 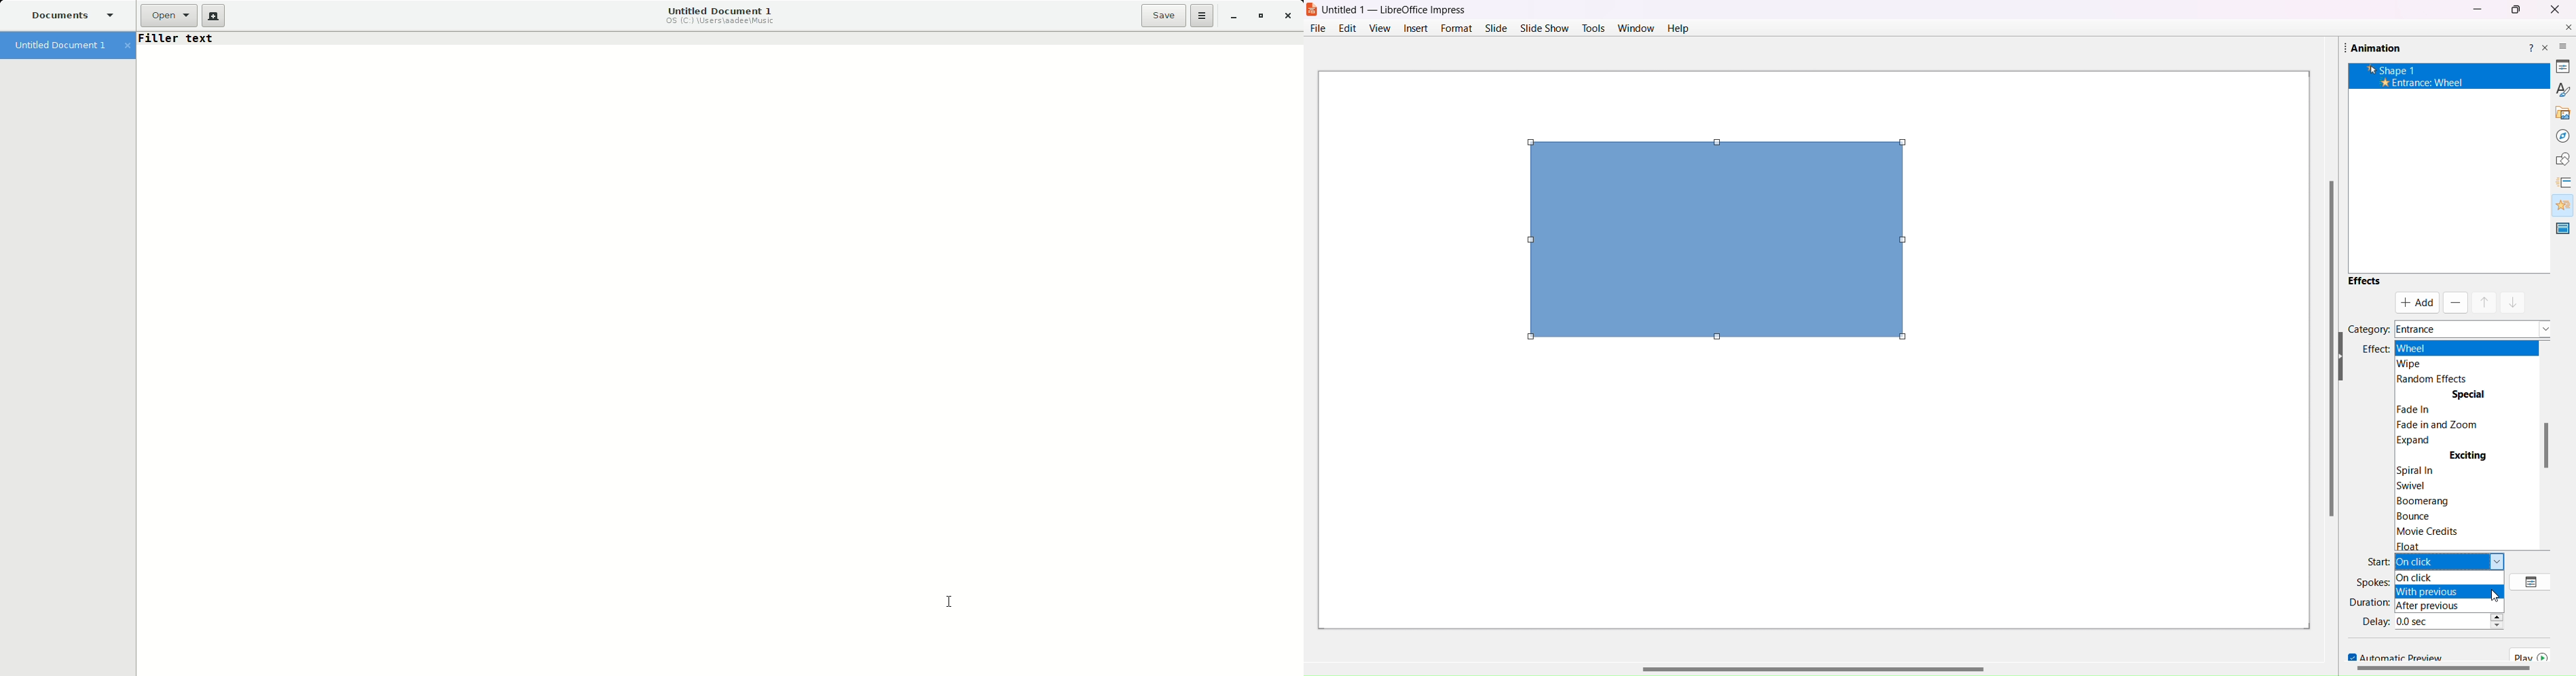 I want to click on Slide, so click(x=1495, y=28).